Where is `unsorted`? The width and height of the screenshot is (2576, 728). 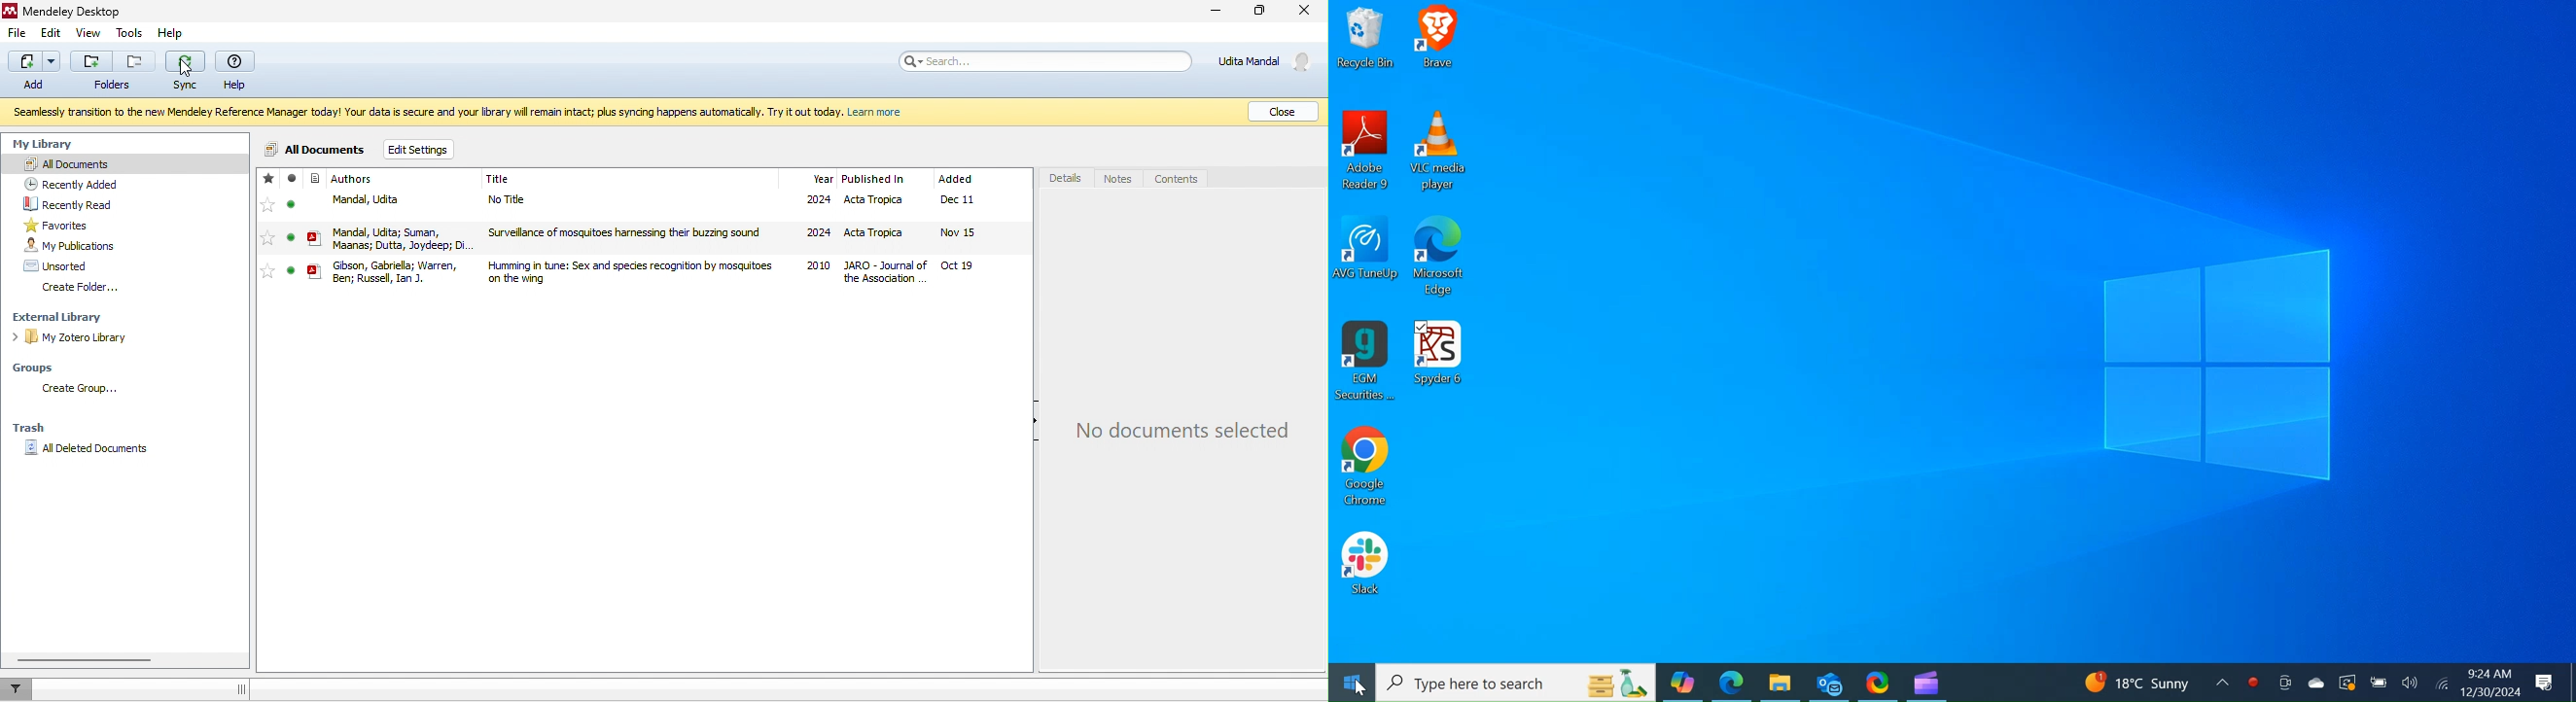
unsorted is located at coordinates (58, 263).